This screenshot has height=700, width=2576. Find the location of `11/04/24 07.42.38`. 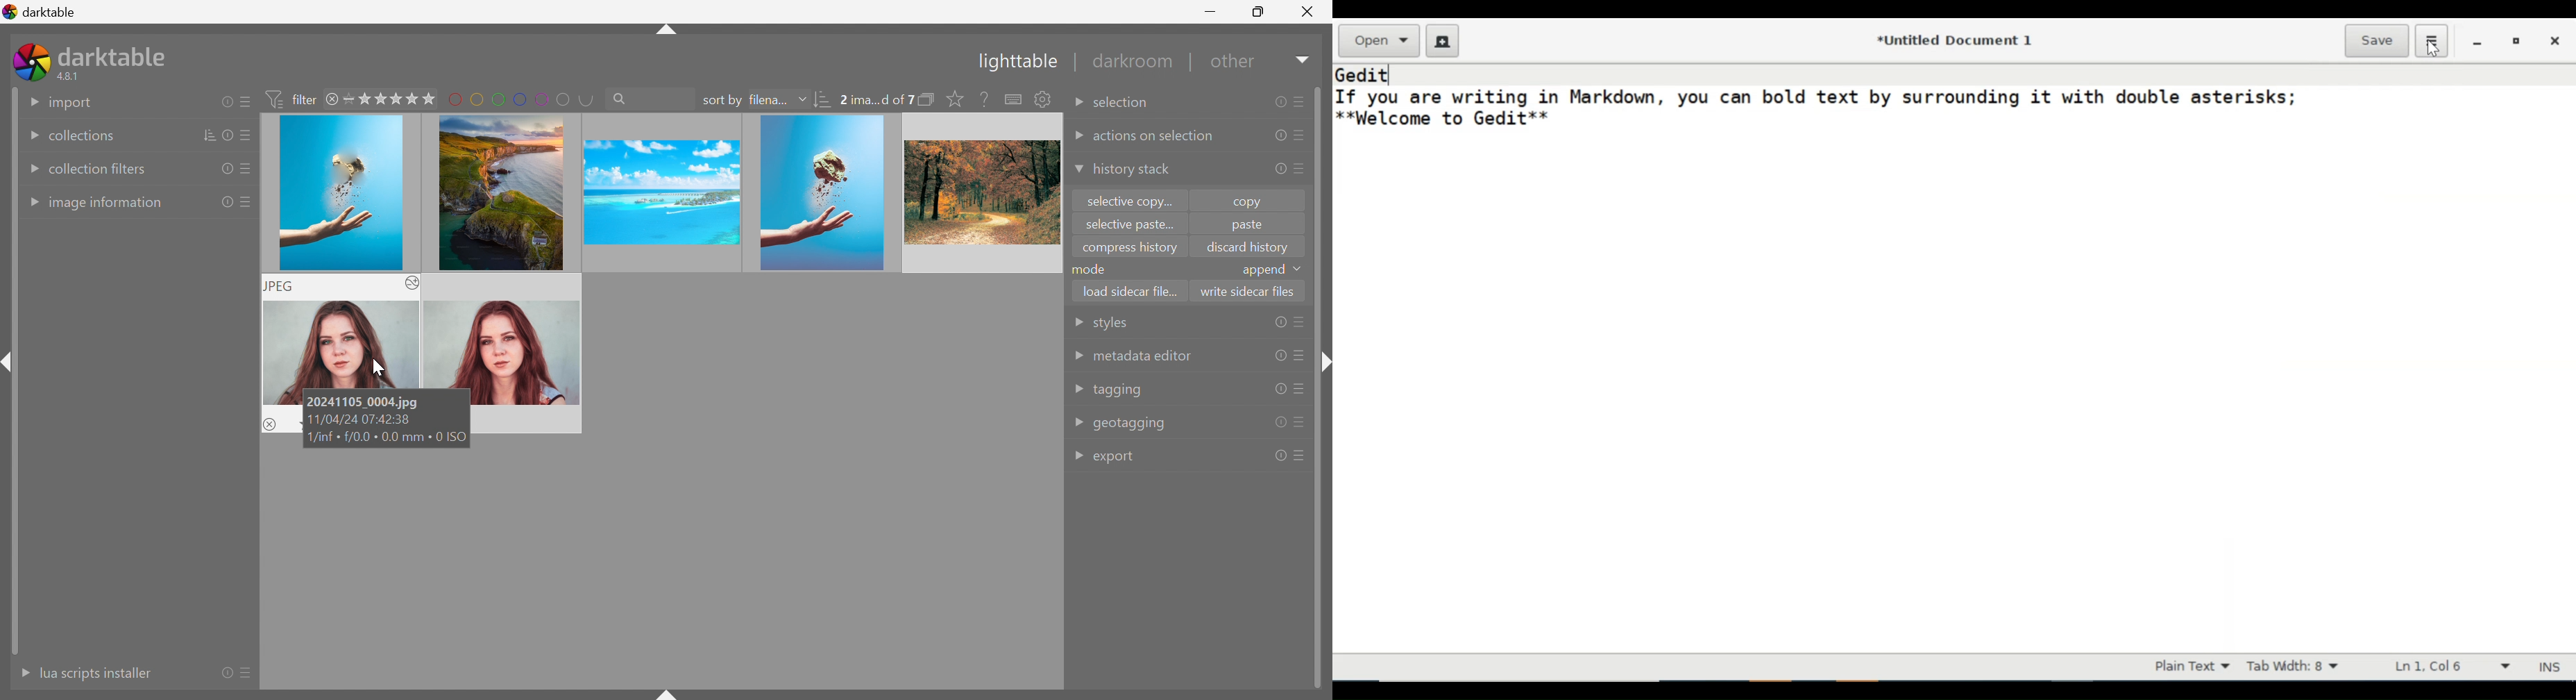

11/04/24 07.42.38 is located at coordinates (360, 421).